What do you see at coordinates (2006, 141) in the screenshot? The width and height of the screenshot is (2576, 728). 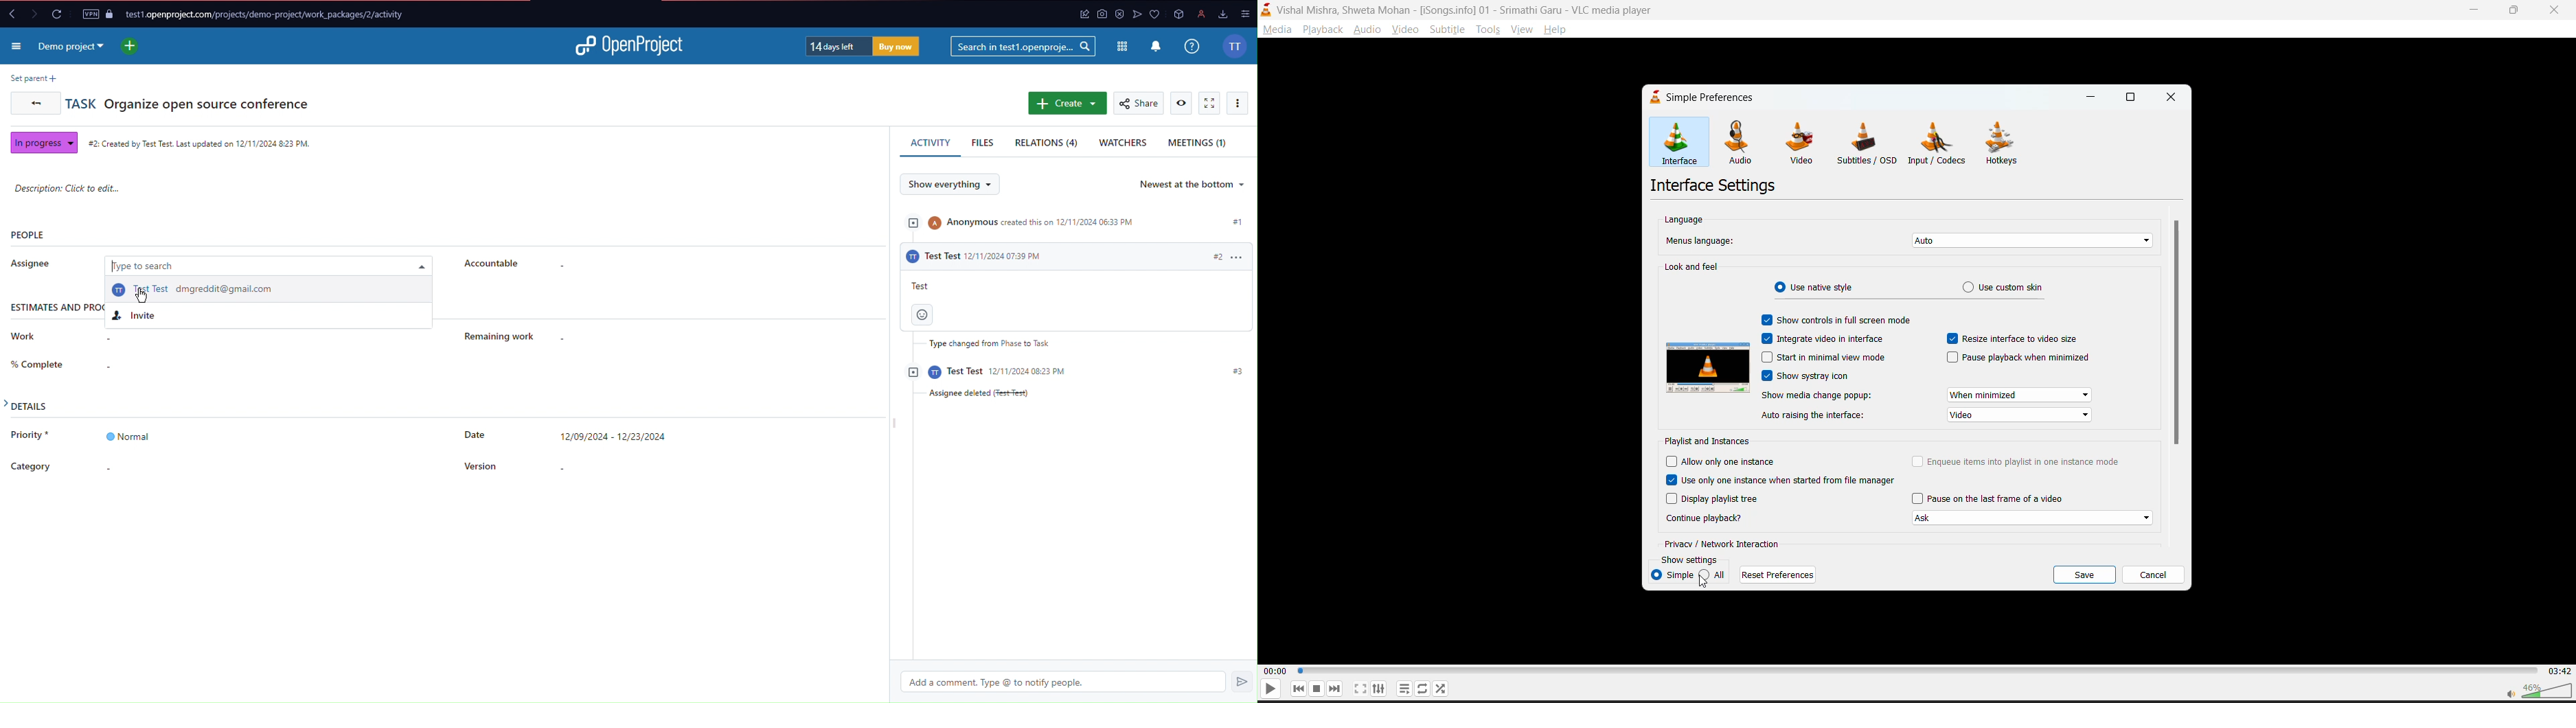 I see `hotkeys` at bounding box center [2006, 141].